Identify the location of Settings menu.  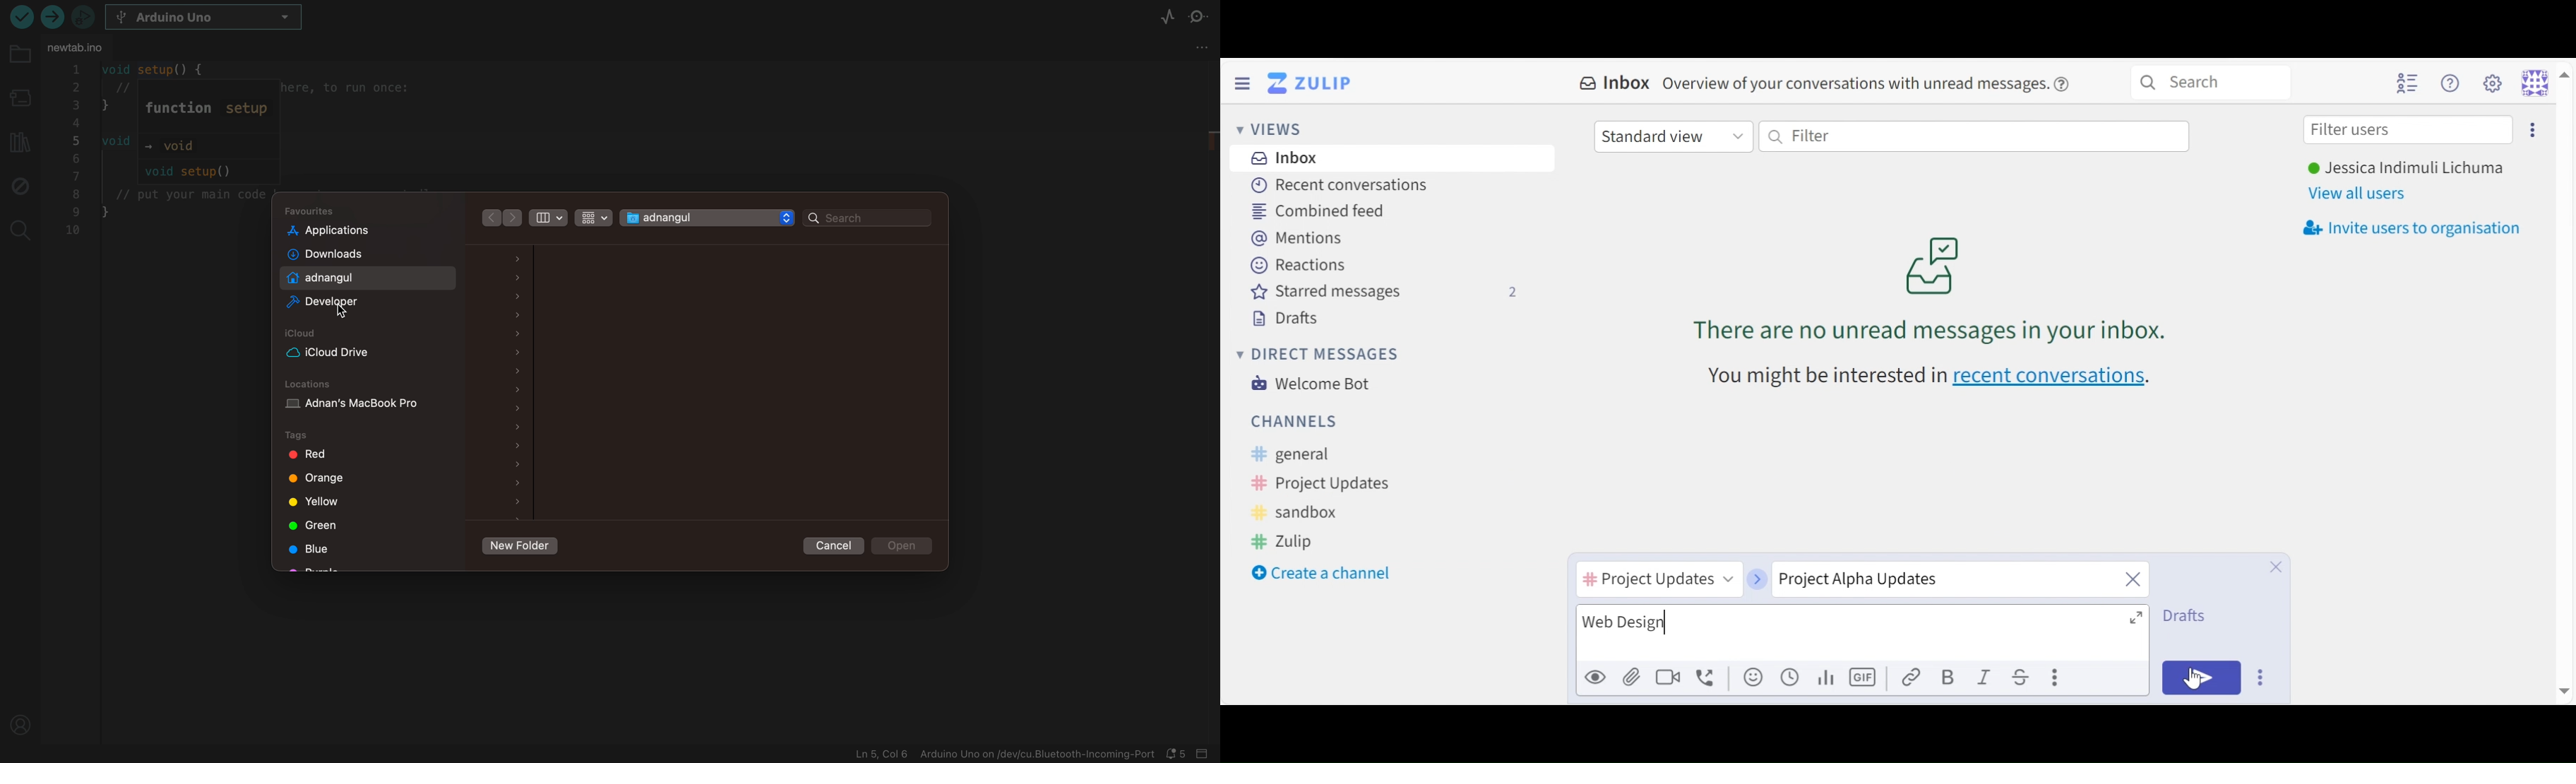
(2492, 82).